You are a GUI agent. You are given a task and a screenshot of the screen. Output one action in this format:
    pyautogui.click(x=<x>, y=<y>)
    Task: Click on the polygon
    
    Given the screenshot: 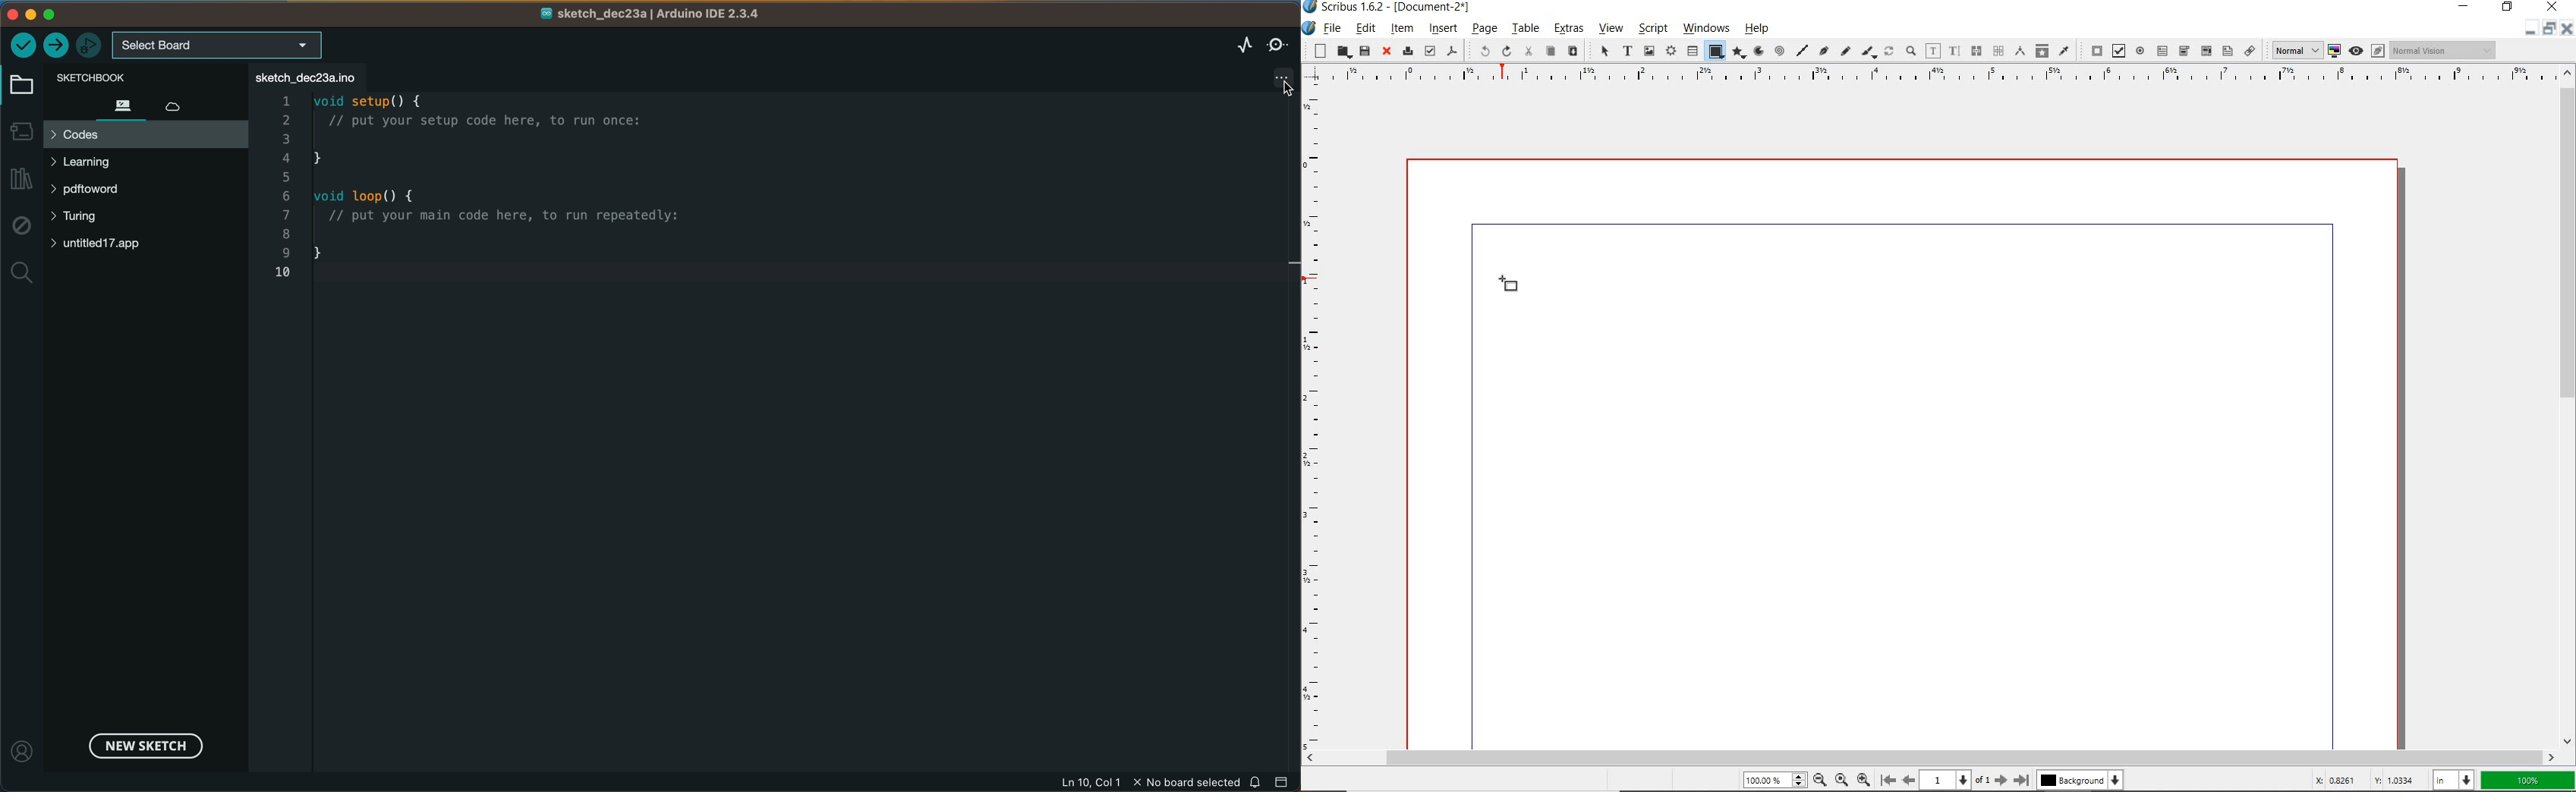 What is the action you would take?
    pyautogui.click(x=1740, y=53)
    